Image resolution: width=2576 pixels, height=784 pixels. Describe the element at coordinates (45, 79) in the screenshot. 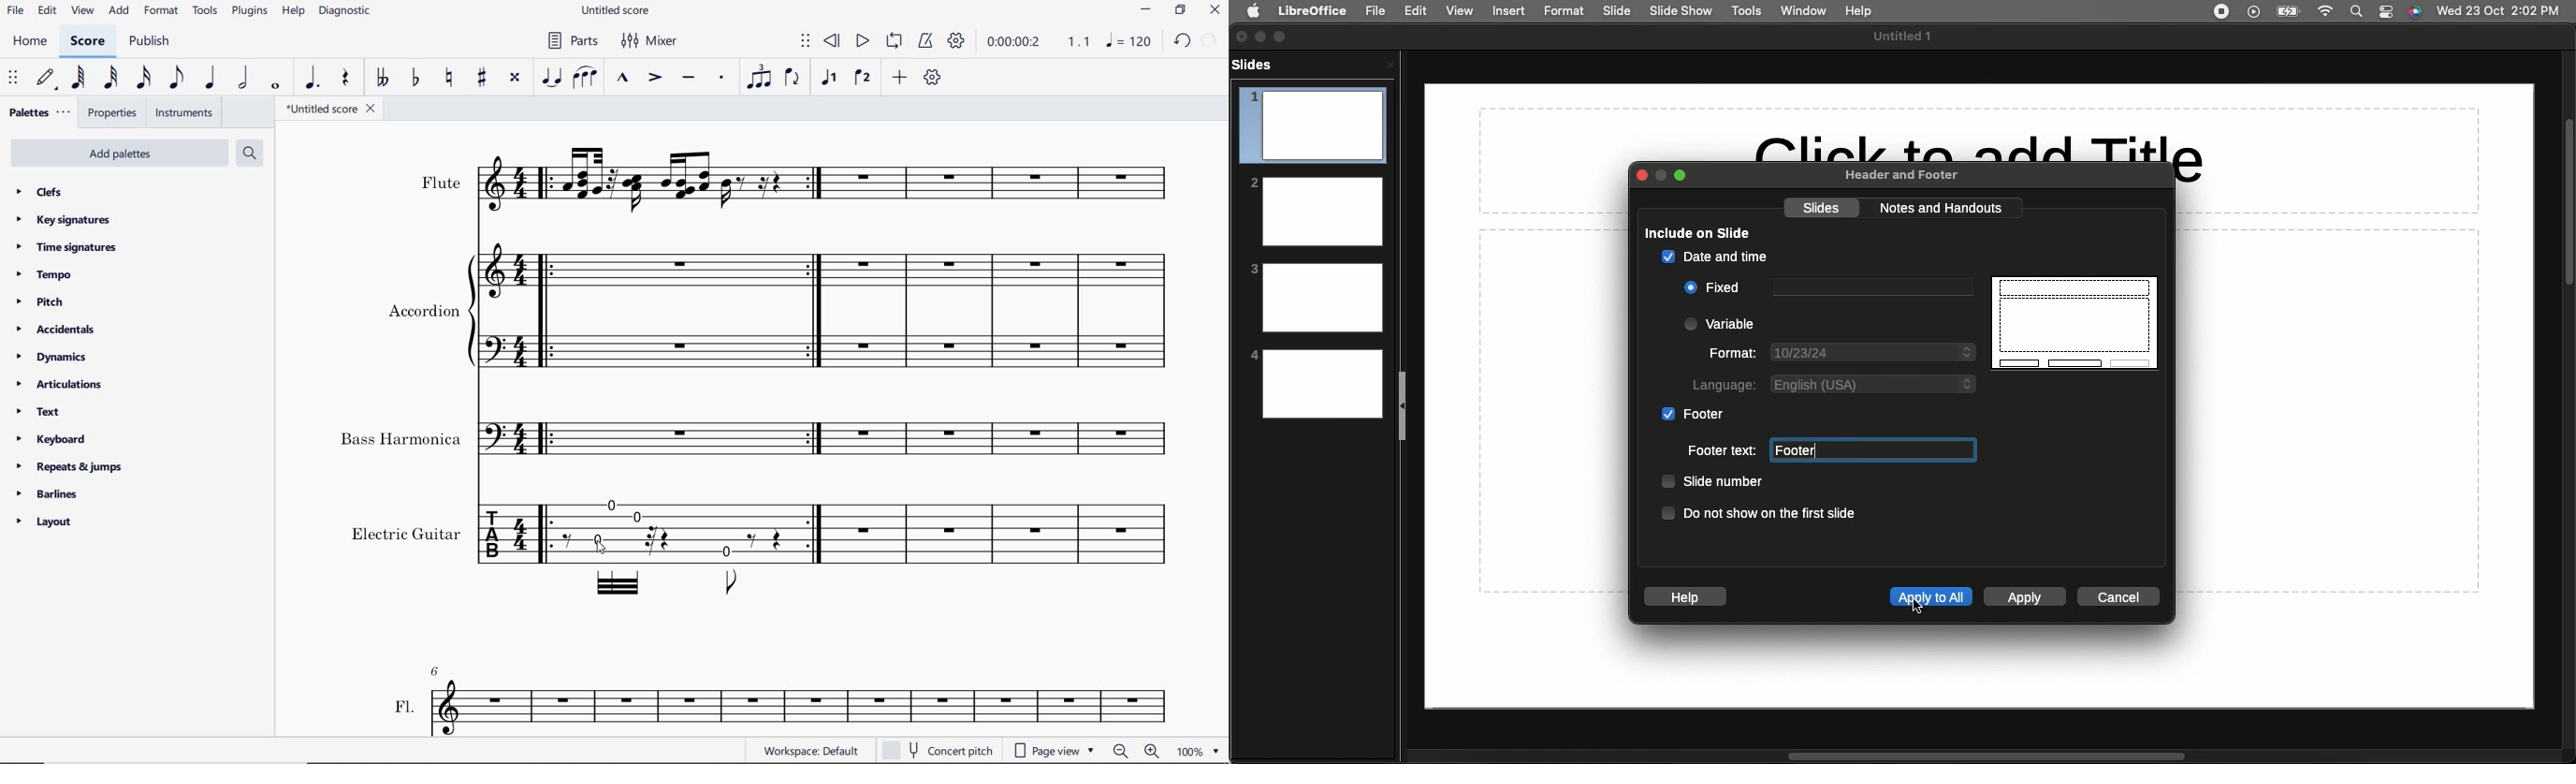

I see `default (step time)` at that location.